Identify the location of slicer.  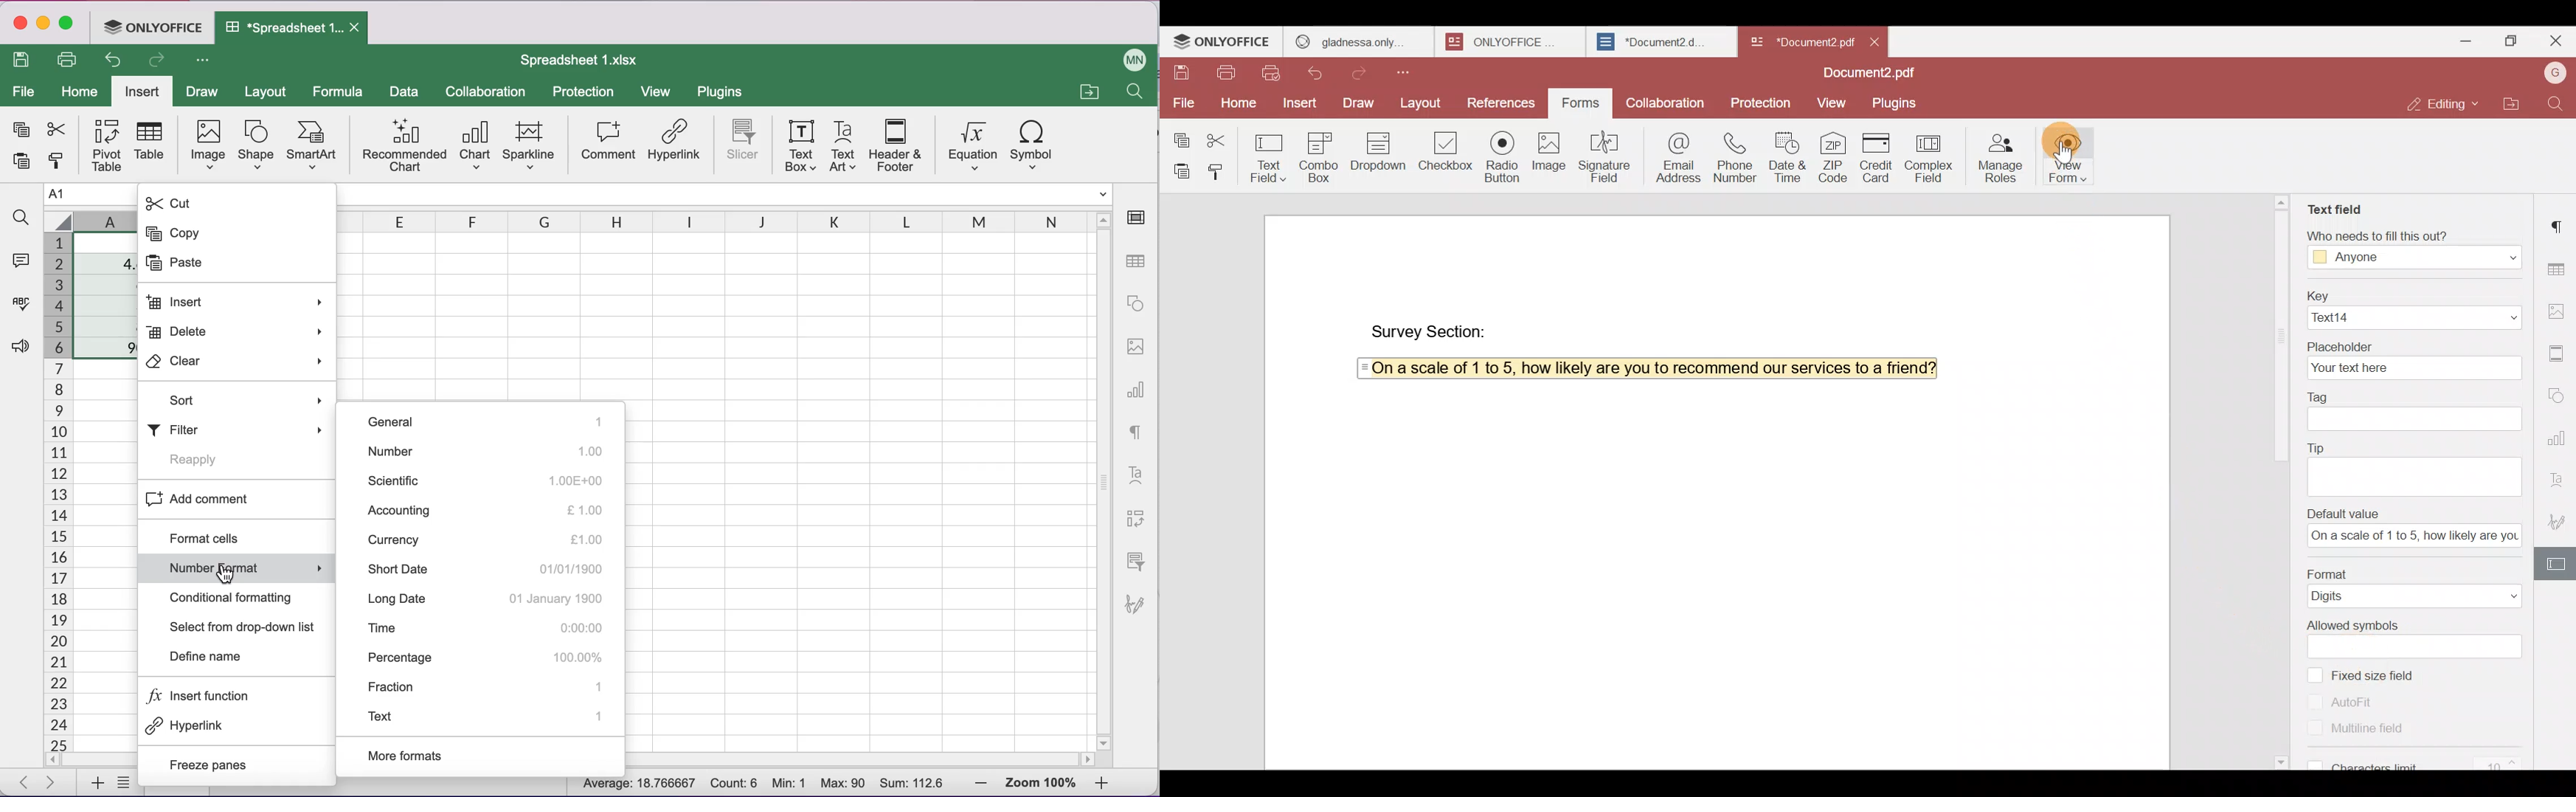
(740, 142).